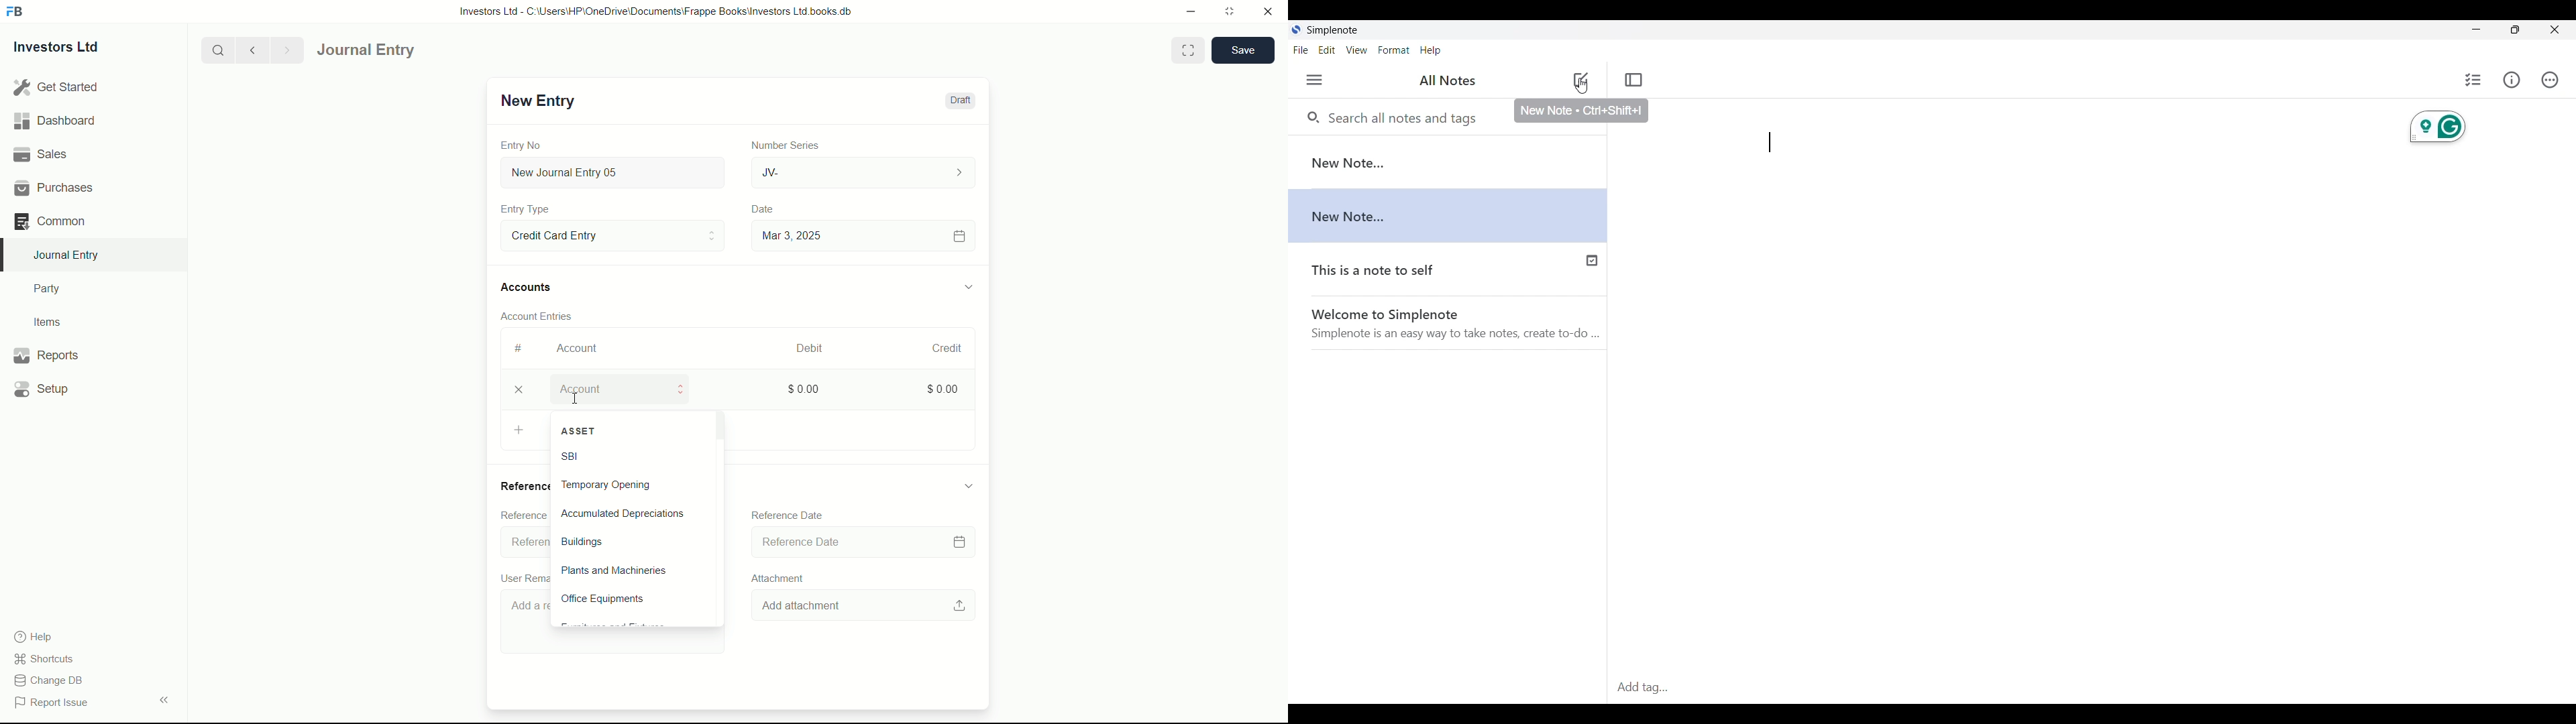 This screenshot has height=728, width=2576. Describe the element at coordinates (800, 388) in the screenshot. I see `$0.00` at that location.